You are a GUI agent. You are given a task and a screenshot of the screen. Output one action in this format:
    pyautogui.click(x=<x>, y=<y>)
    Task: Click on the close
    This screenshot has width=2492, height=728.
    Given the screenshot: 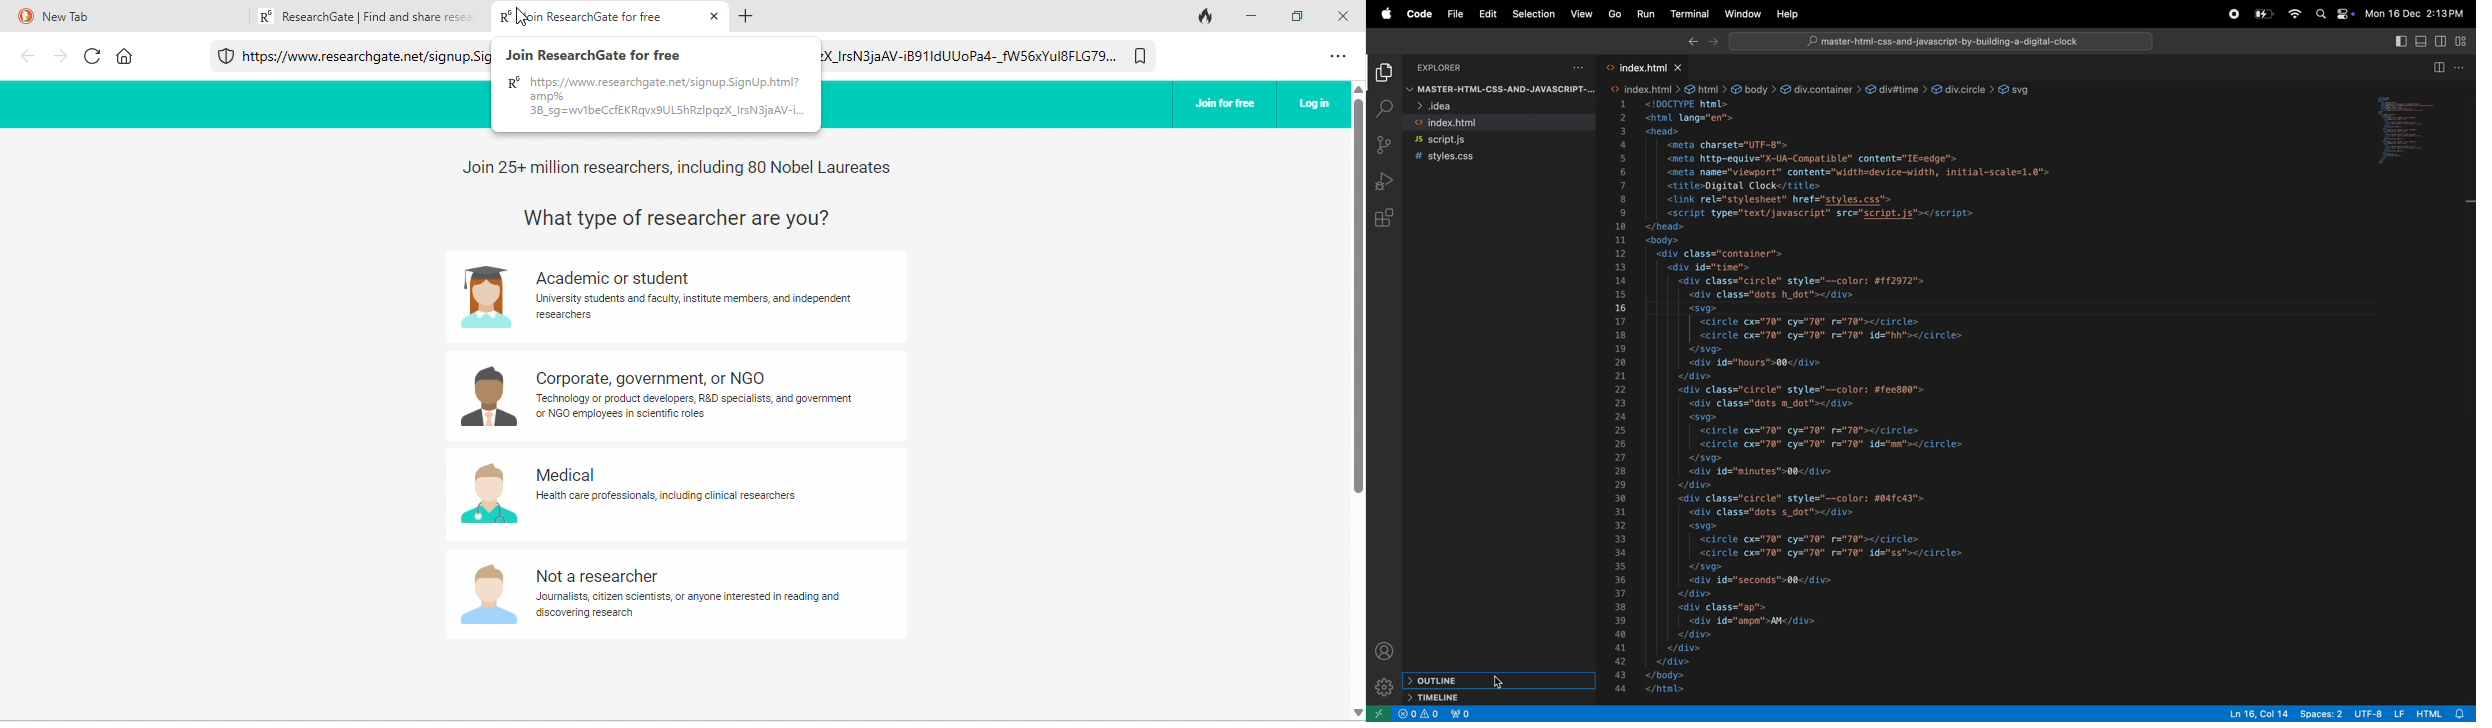 What is the action you would take?
    pyautogui.click(x=1406, y=714)
    